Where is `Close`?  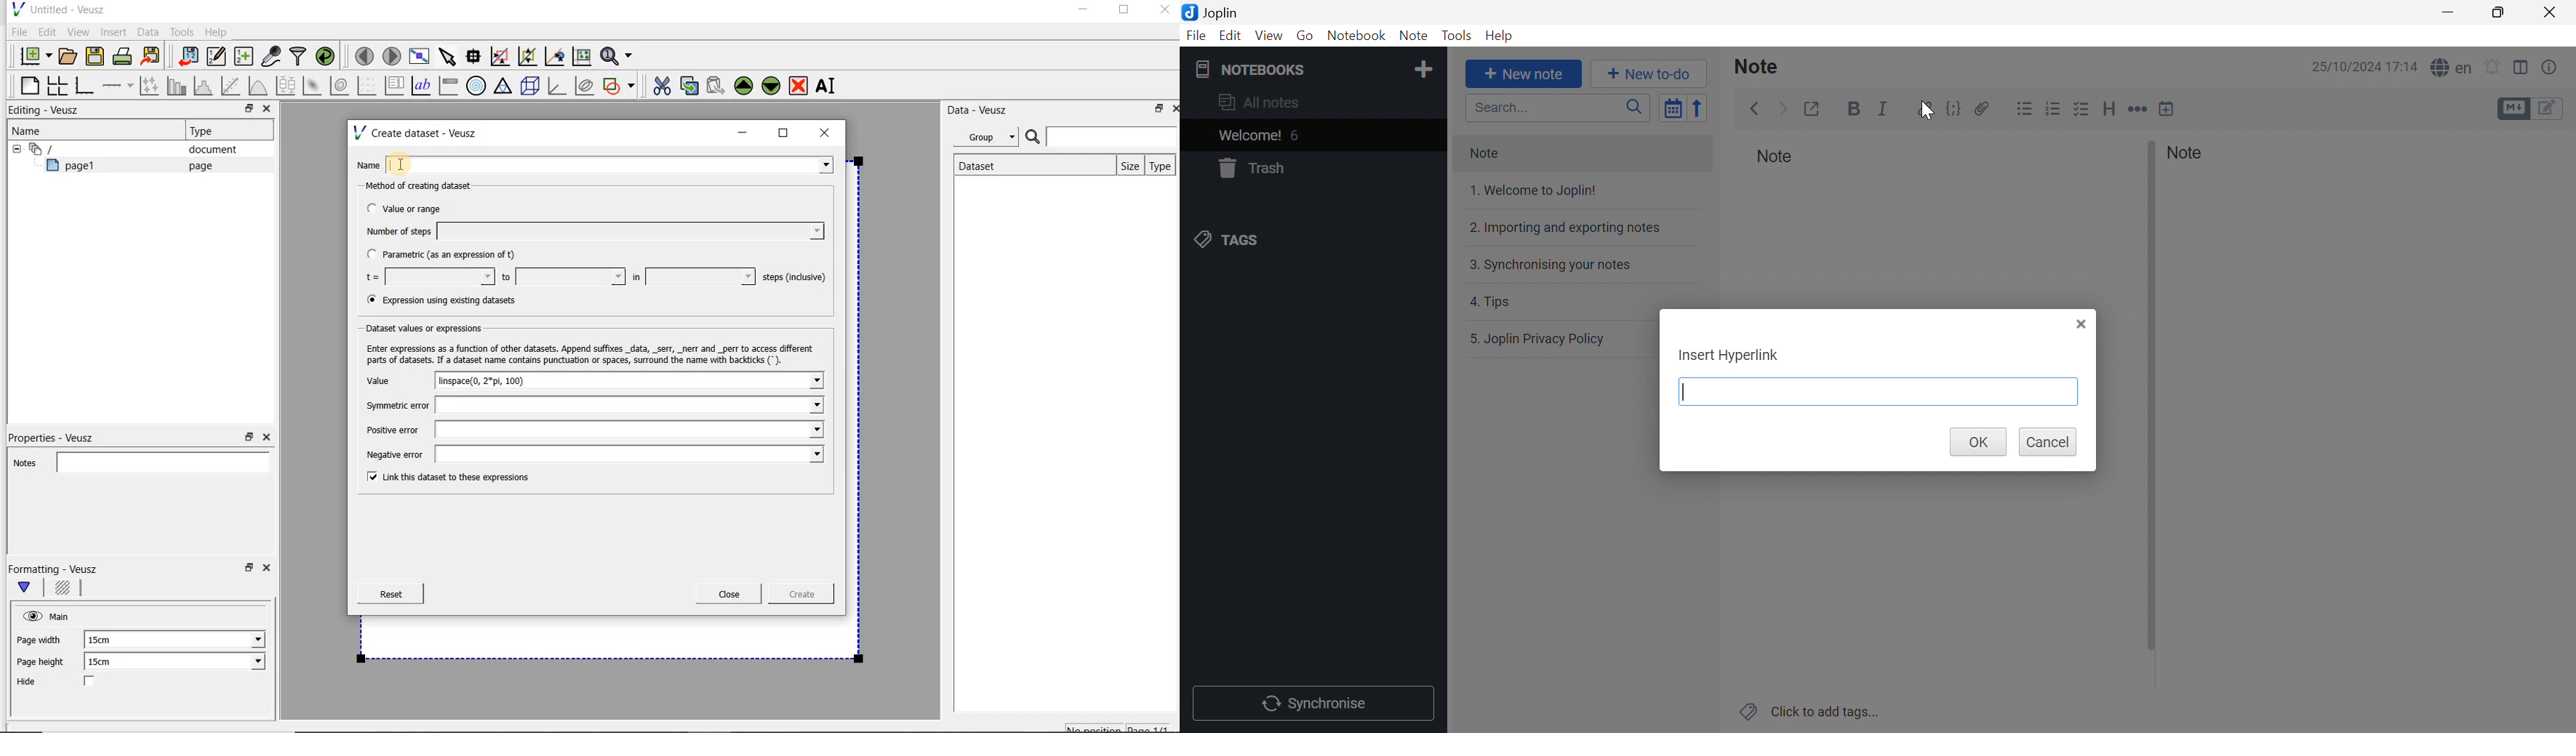 Close is located at coordinates (2551, 12).